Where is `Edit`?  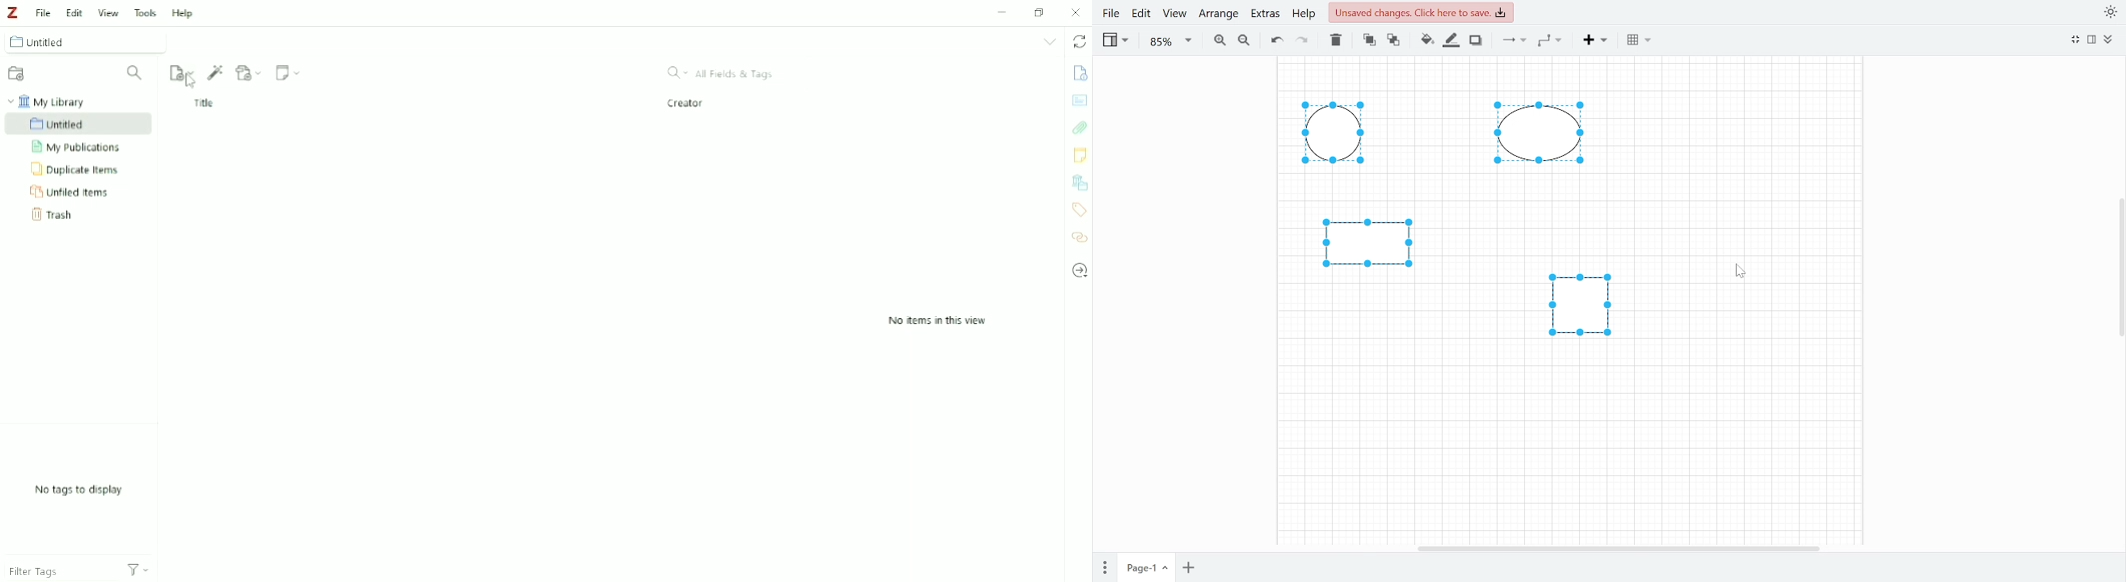
Edit is located at coordinates (72, 10).